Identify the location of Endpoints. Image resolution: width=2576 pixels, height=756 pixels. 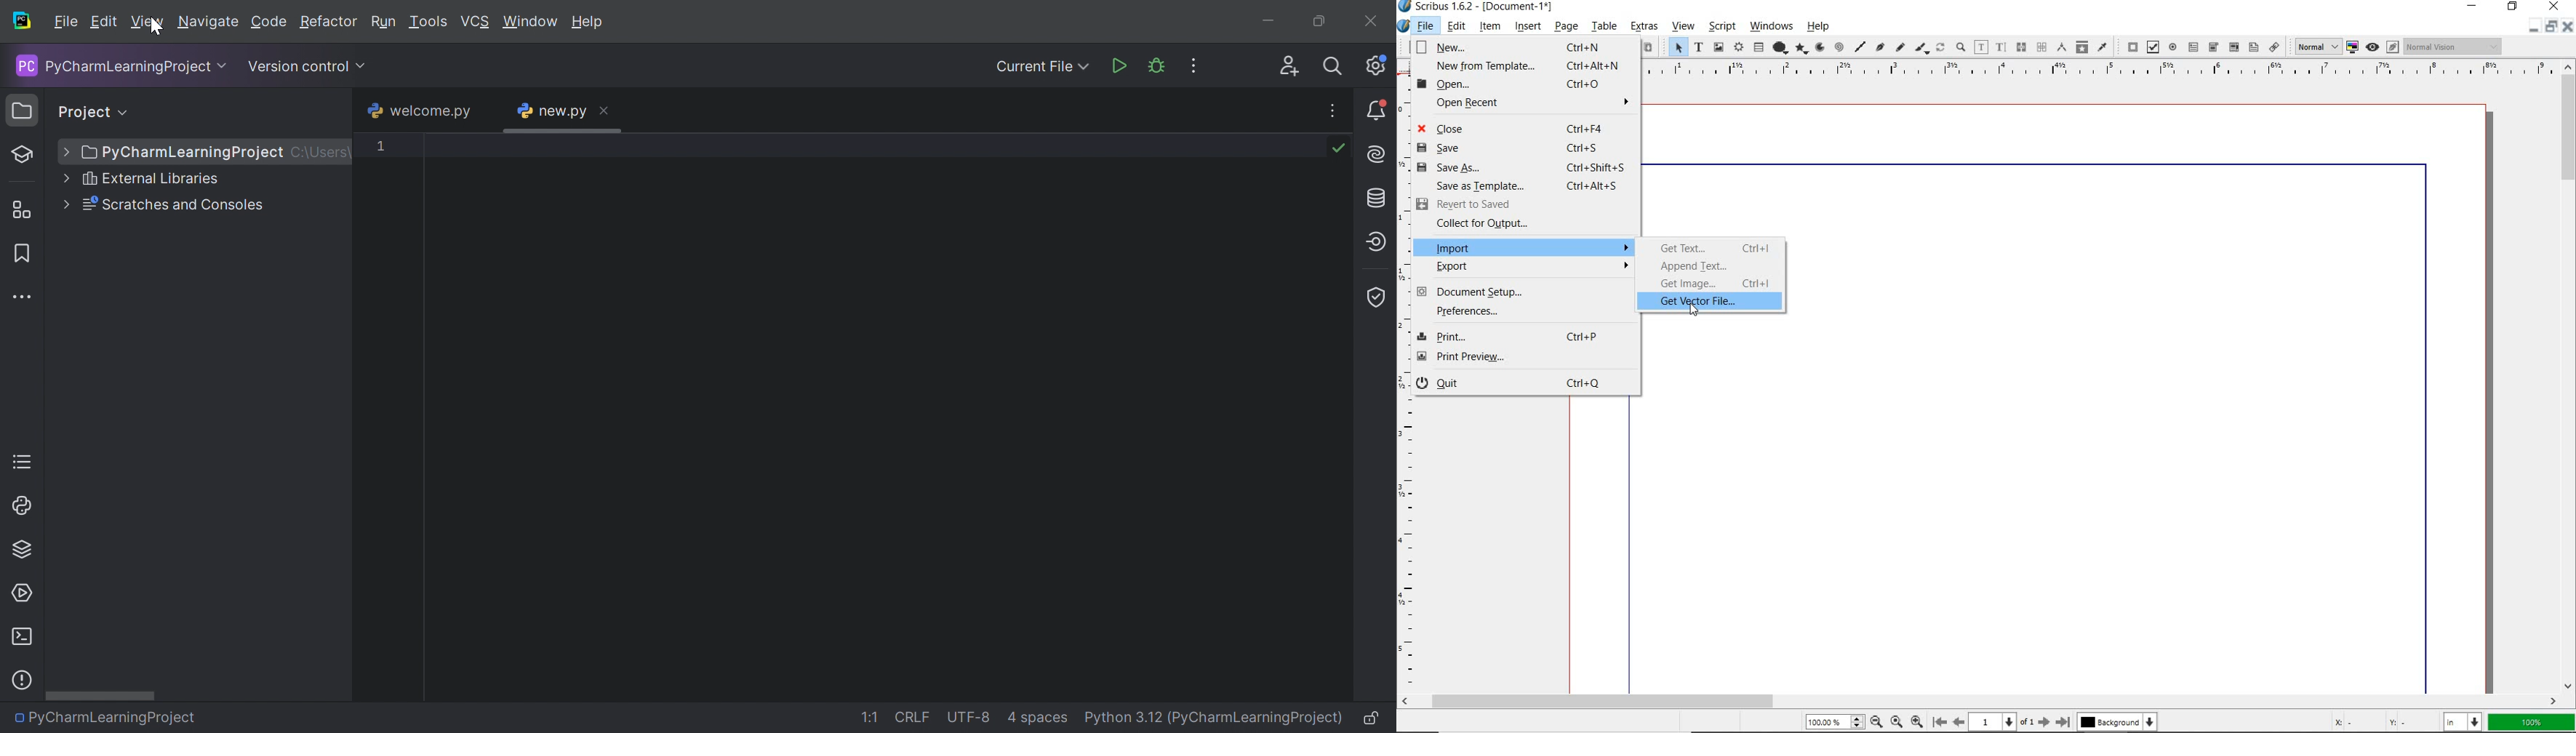
(1379, 240).